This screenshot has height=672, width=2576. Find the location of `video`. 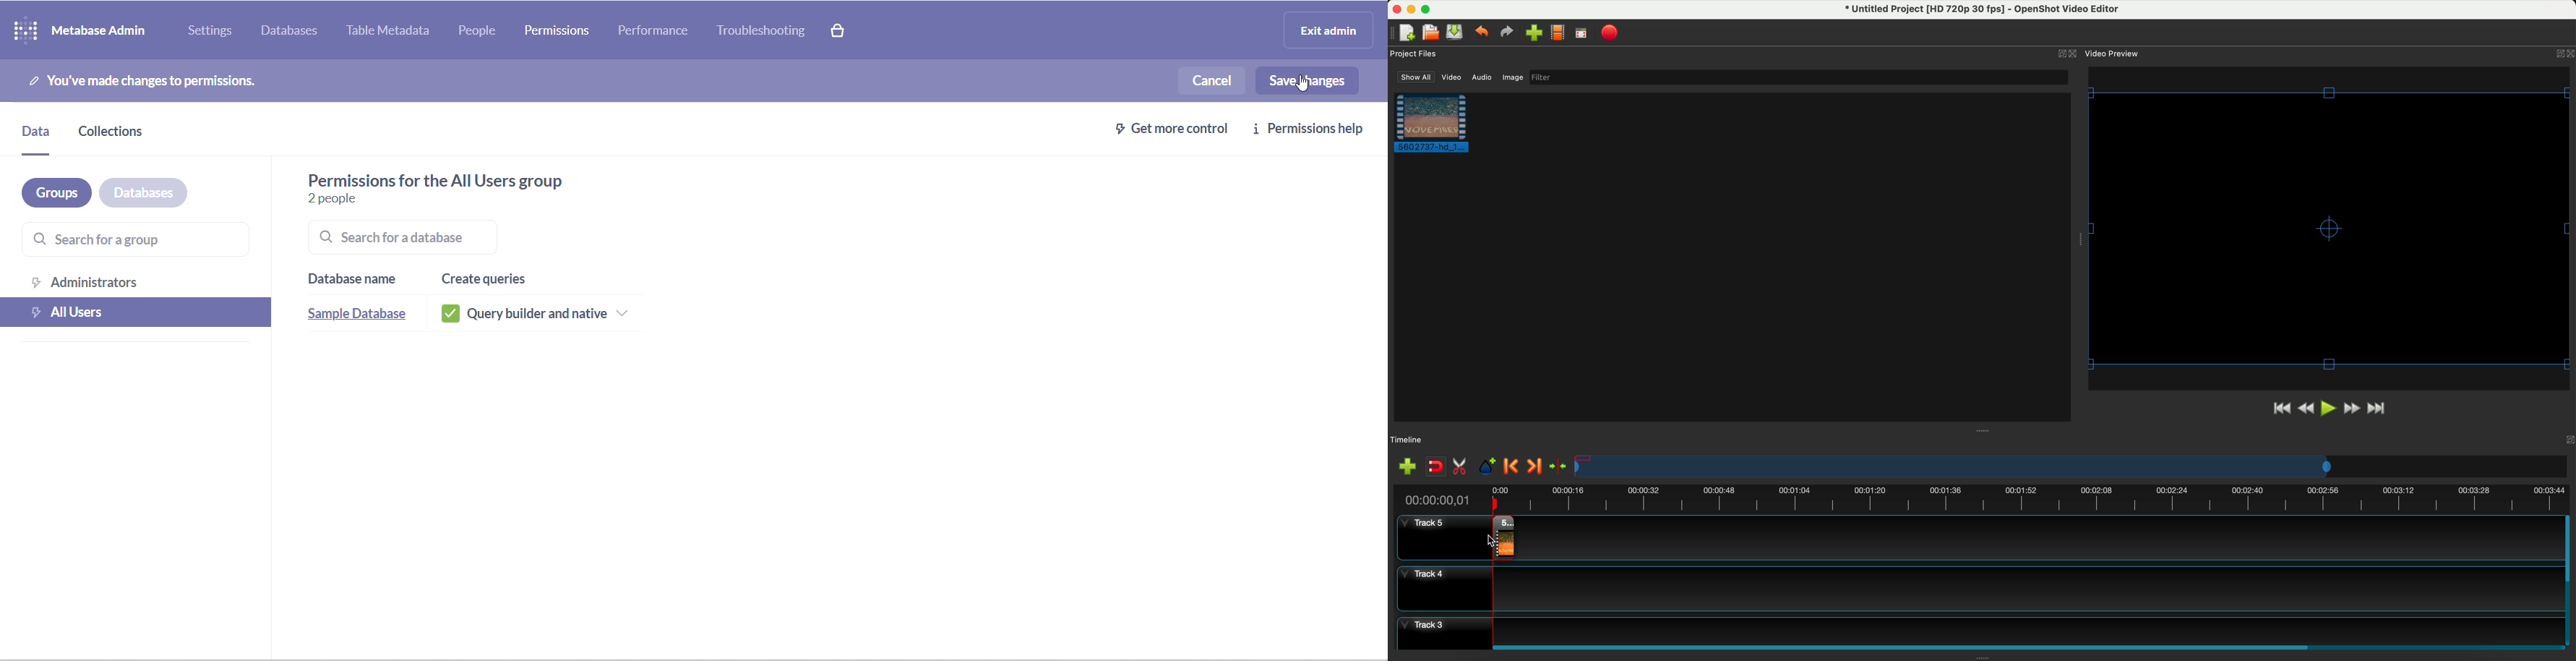

video is located at coordinates (1451, 78).